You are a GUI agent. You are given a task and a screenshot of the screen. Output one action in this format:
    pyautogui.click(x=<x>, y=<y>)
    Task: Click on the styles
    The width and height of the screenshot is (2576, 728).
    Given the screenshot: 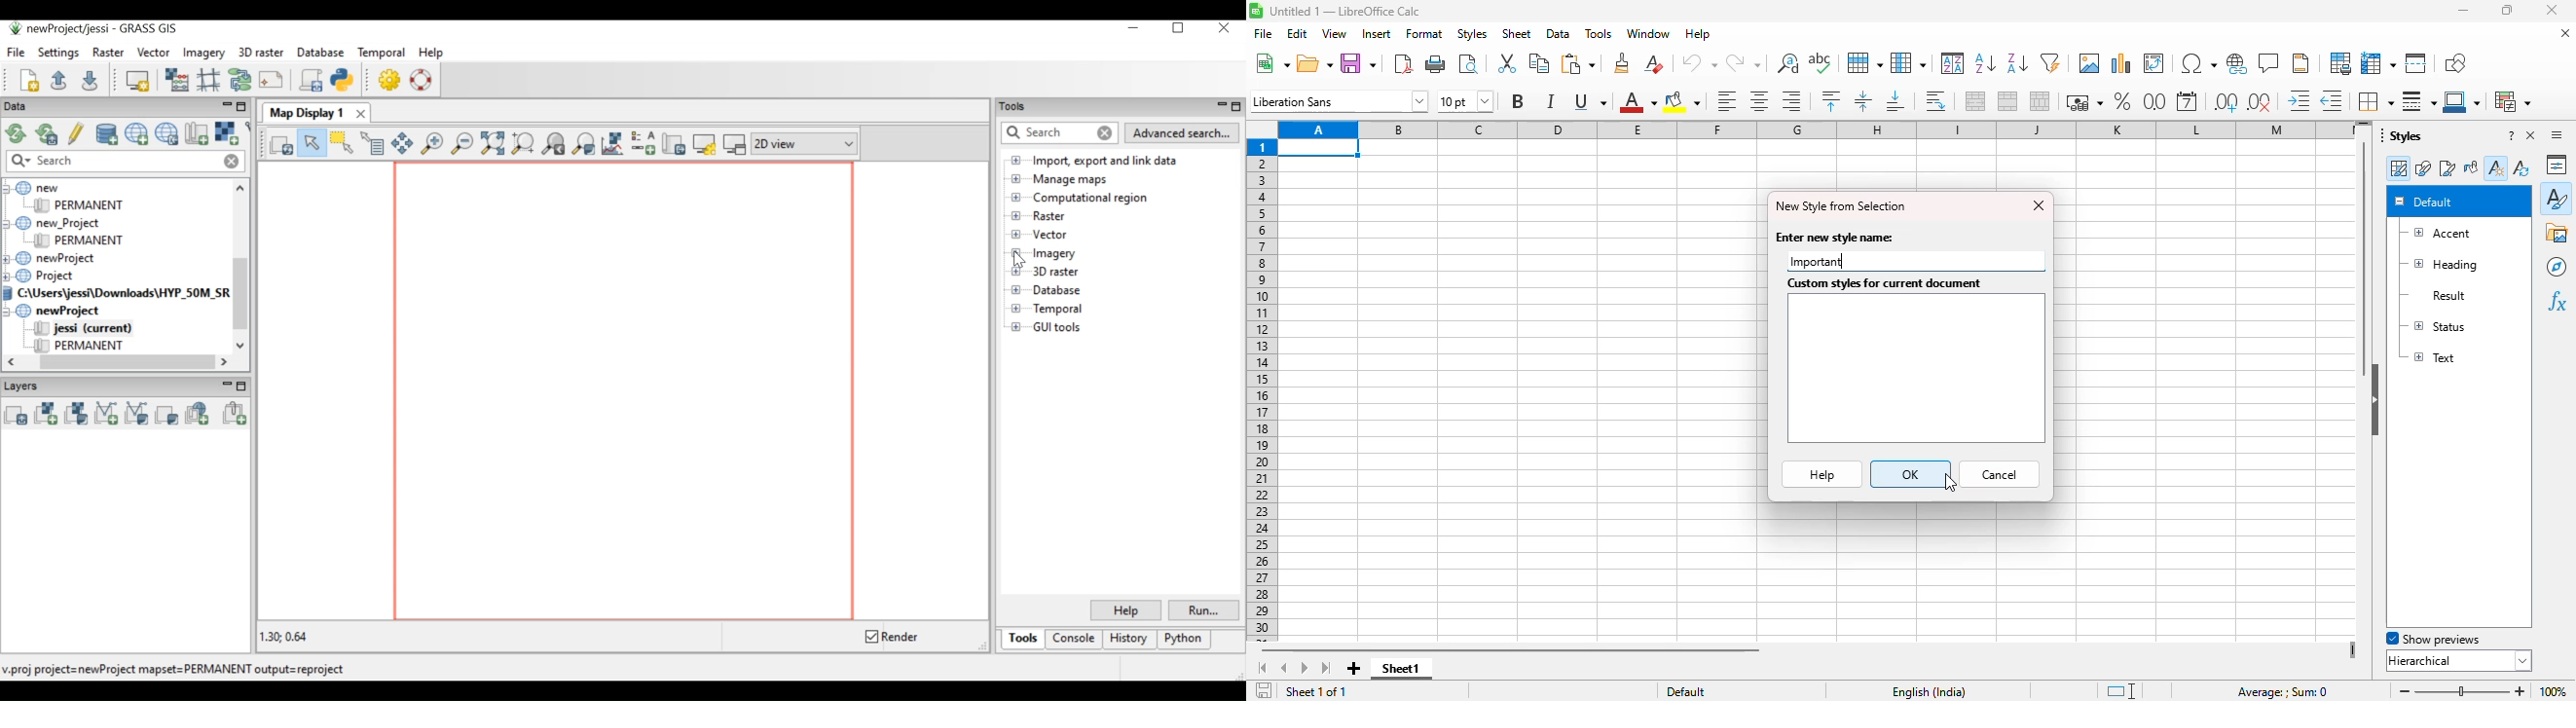 What is the action you would take?
    pyautogui.click(x=1471, y=34)
    